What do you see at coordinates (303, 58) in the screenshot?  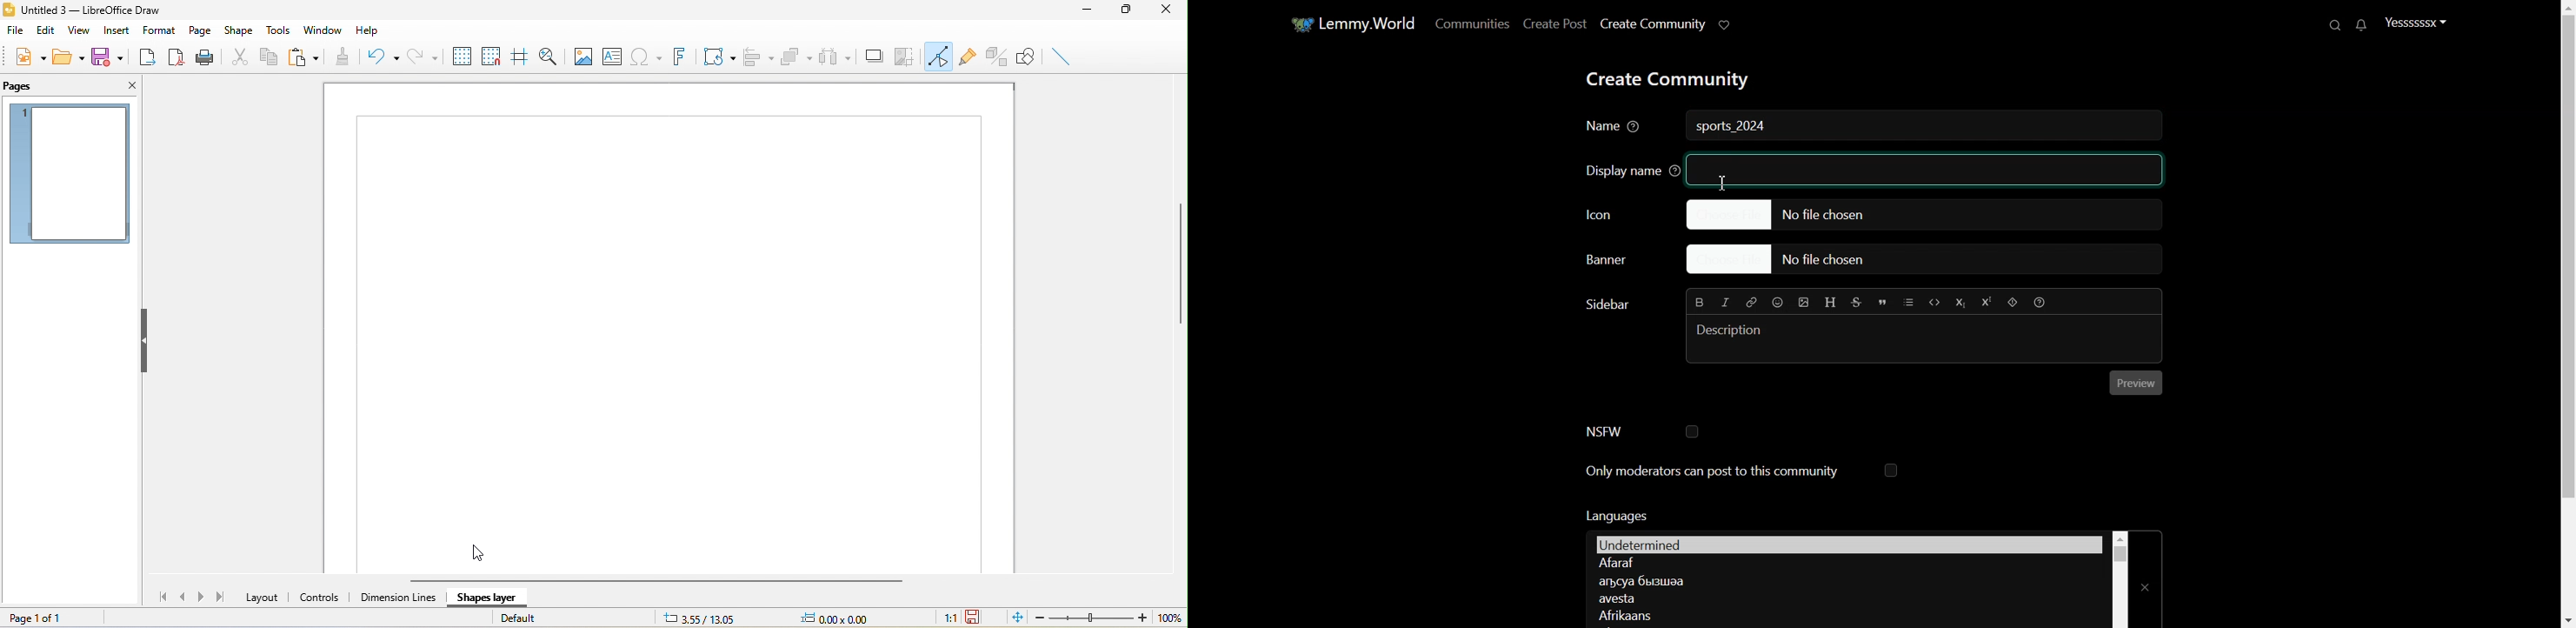 I see `paste` at bounding box center [303, 58].